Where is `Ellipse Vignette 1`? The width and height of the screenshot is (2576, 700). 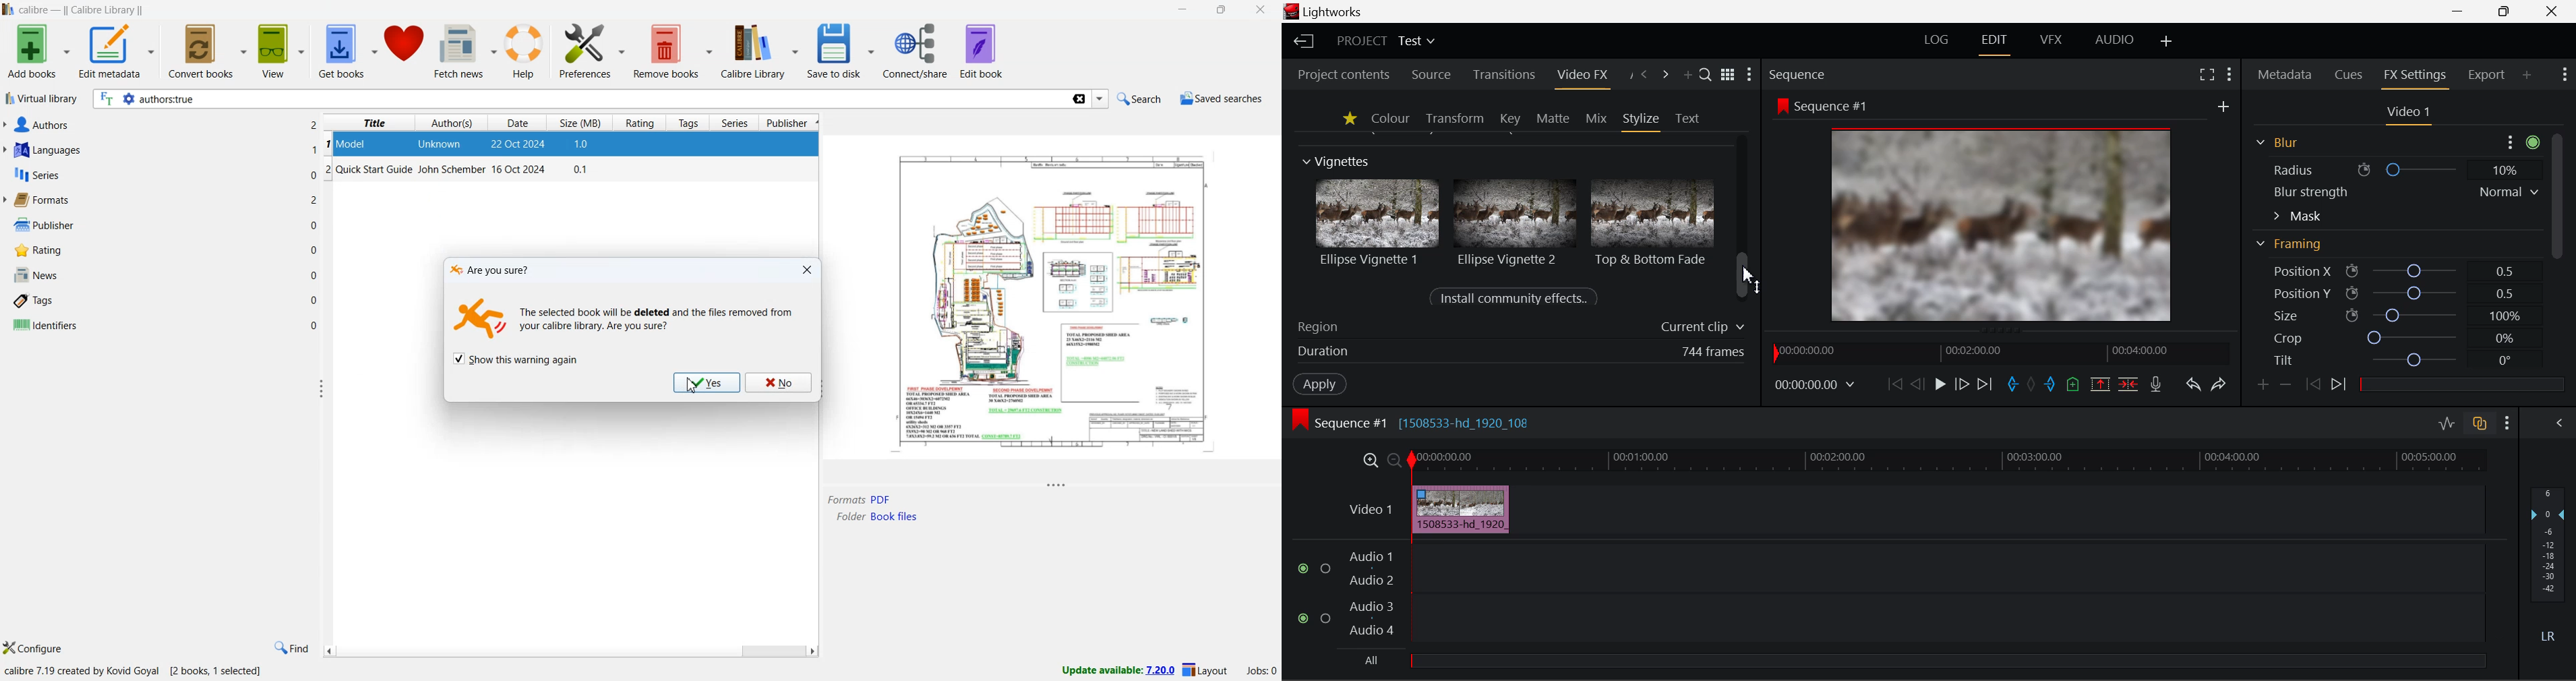 Ellipse Vignette 1 is located at coordinates (1379, 223).